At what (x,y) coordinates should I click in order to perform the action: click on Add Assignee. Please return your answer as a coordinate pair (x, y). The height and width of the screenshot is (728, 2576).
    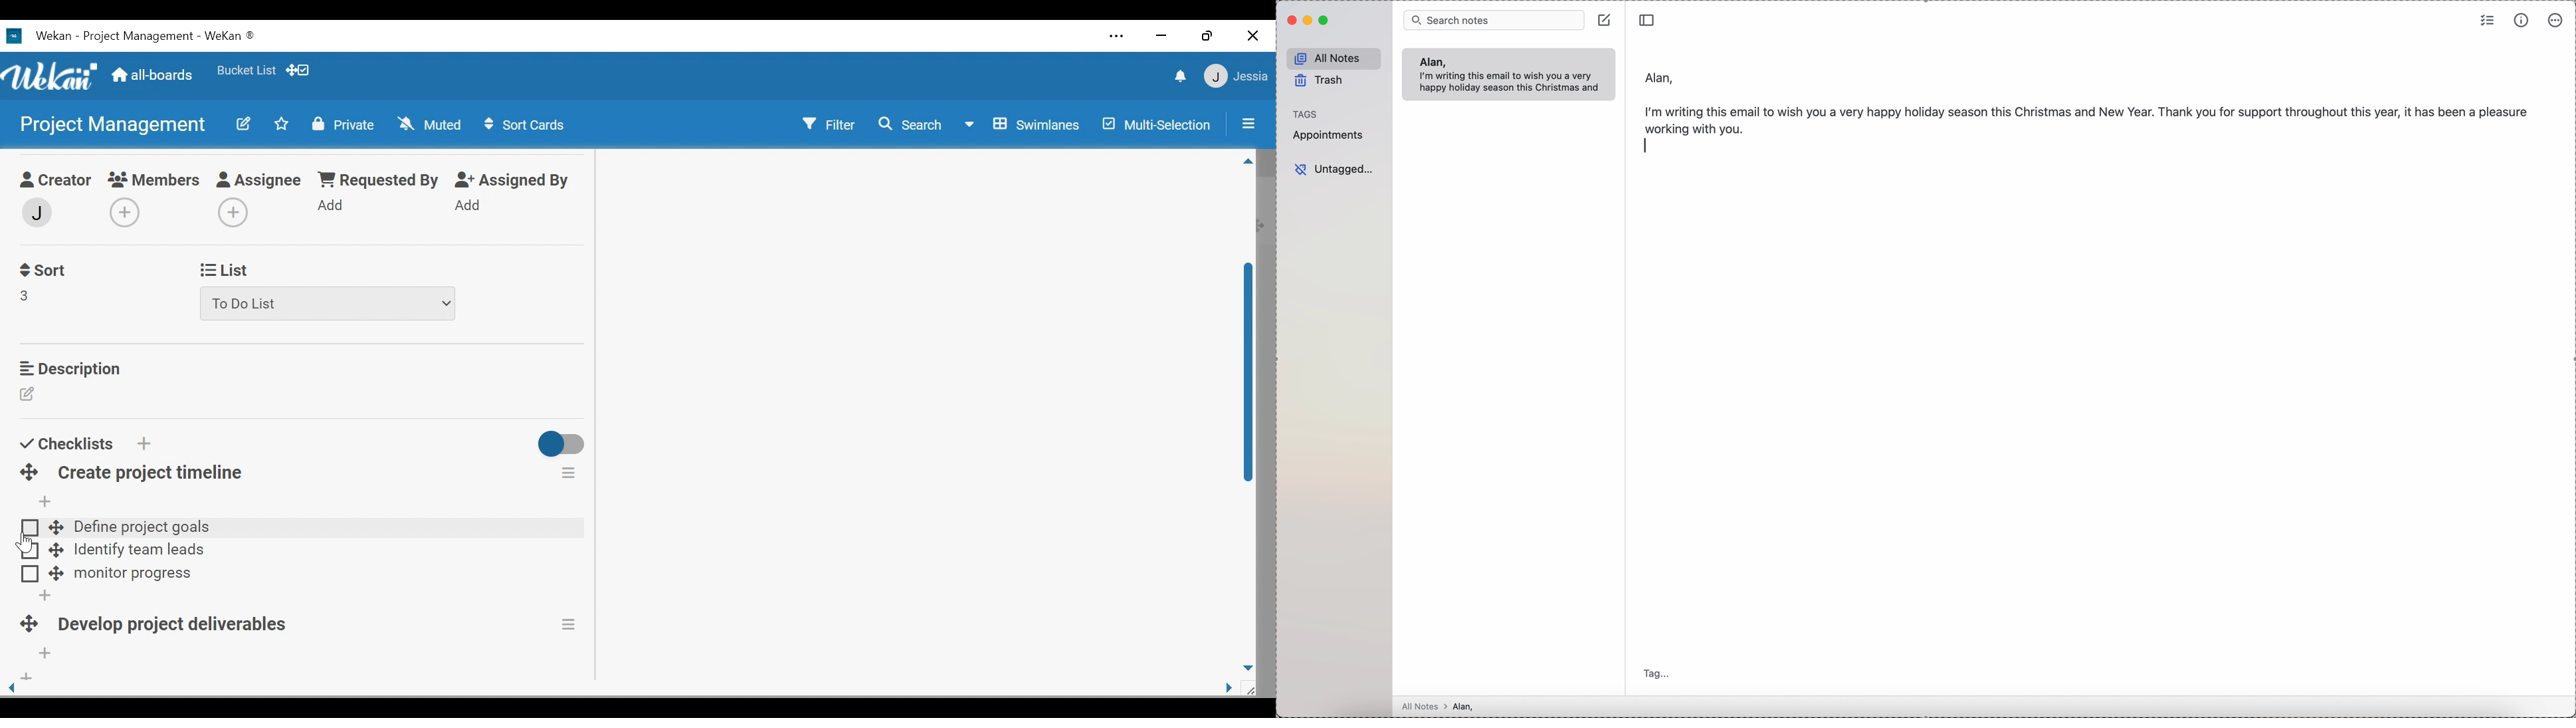
    Looking at the image, I should click on (231, 213).